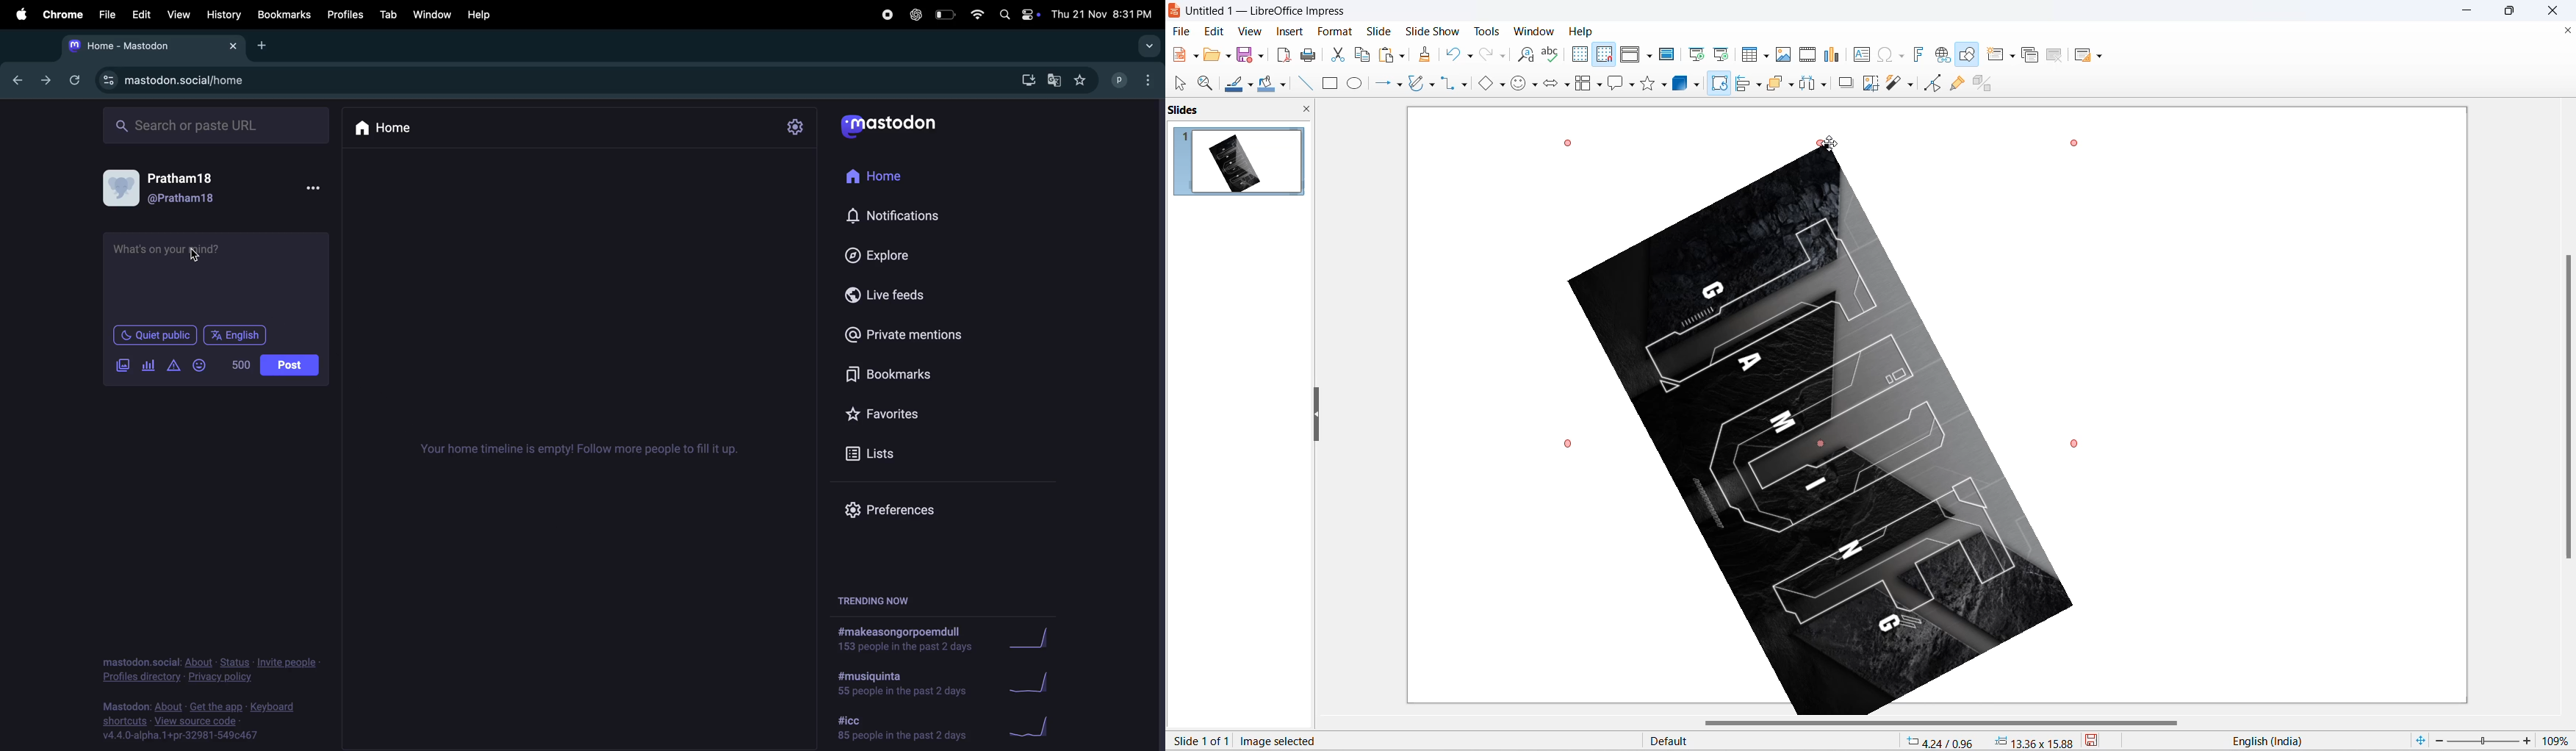 Image resolution: width=2576 pixels, height=756 pixels. What do you see at coordinates (902, 336) in the screenshot?
I see `private mentions` at bounding box center [902, 336].